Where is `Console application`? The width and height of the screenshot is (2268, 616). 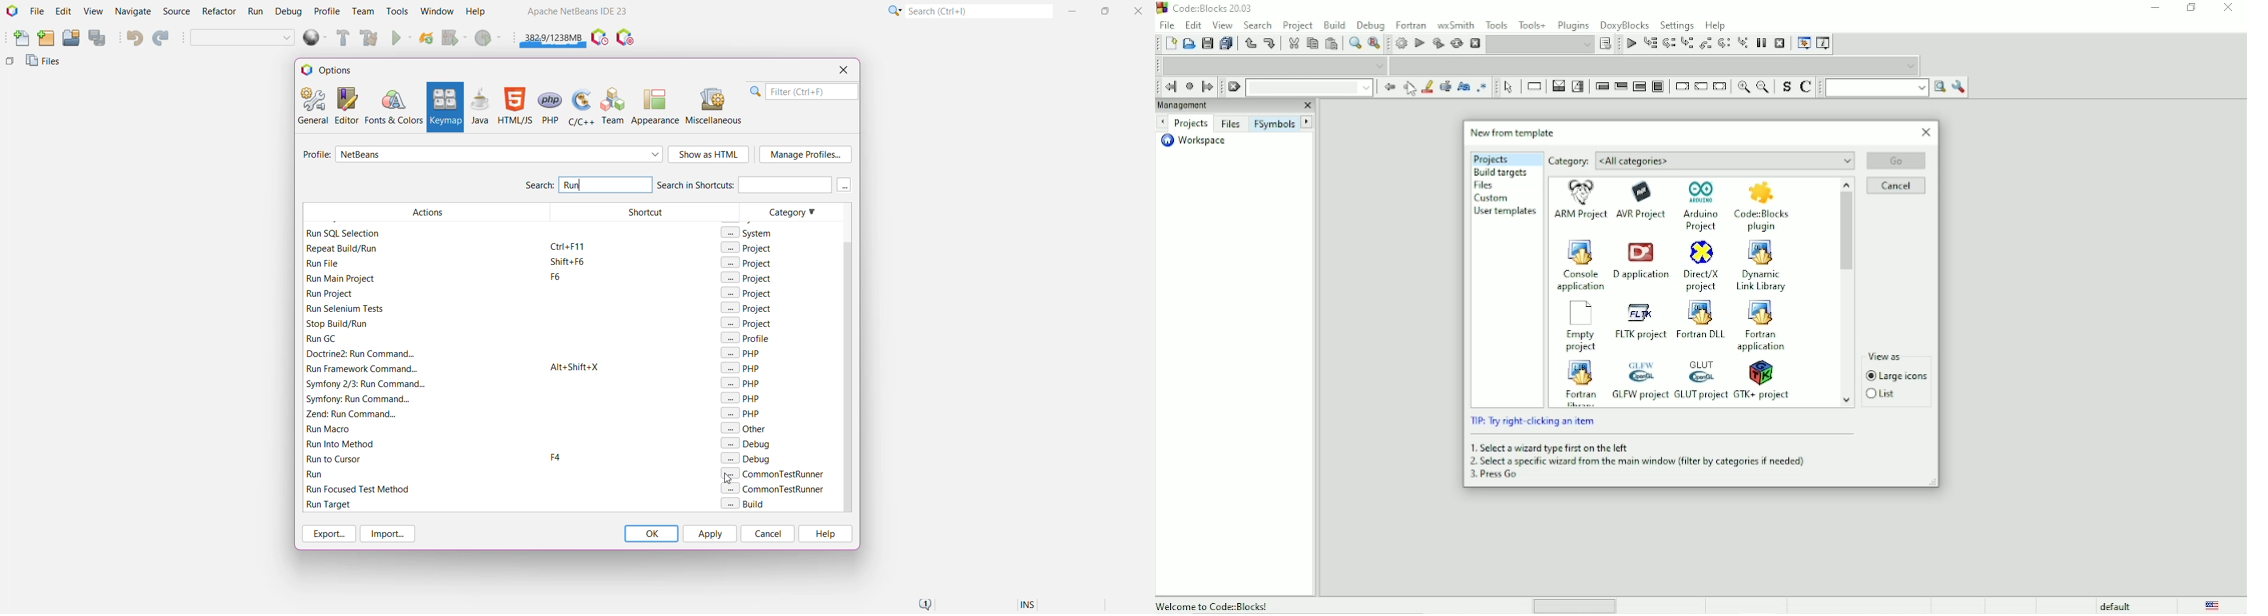 Console application is located at coordinates (1580, 264).